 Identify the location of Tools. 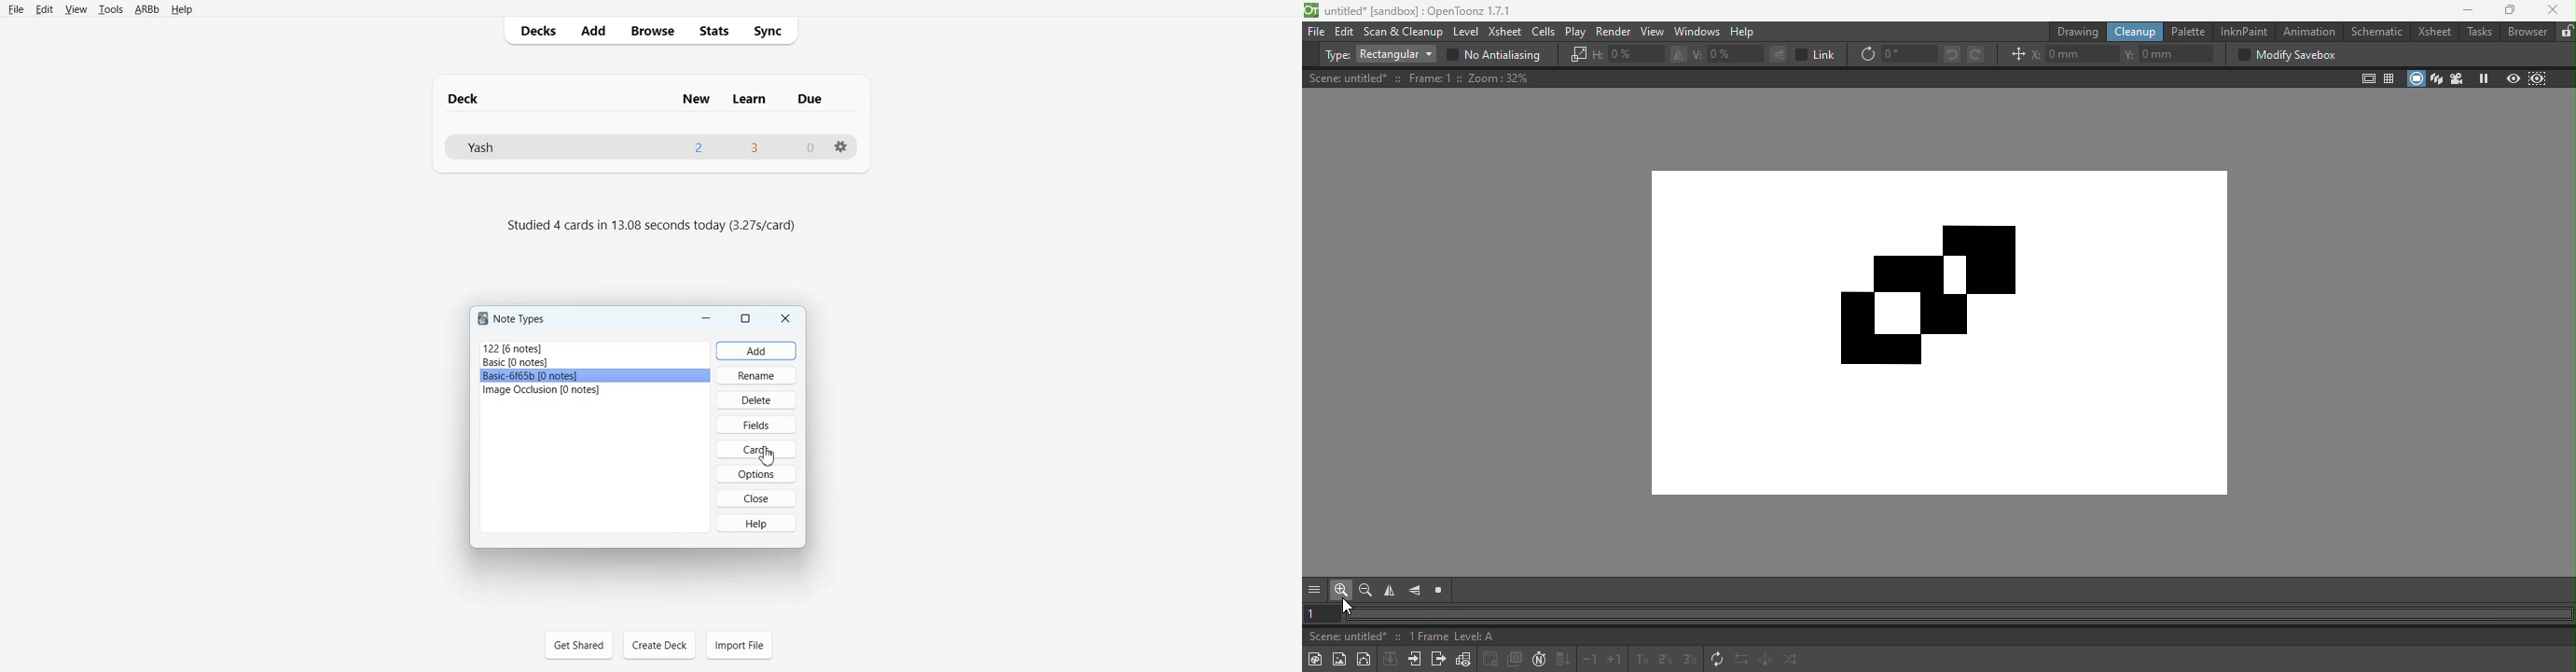
(111, 10).